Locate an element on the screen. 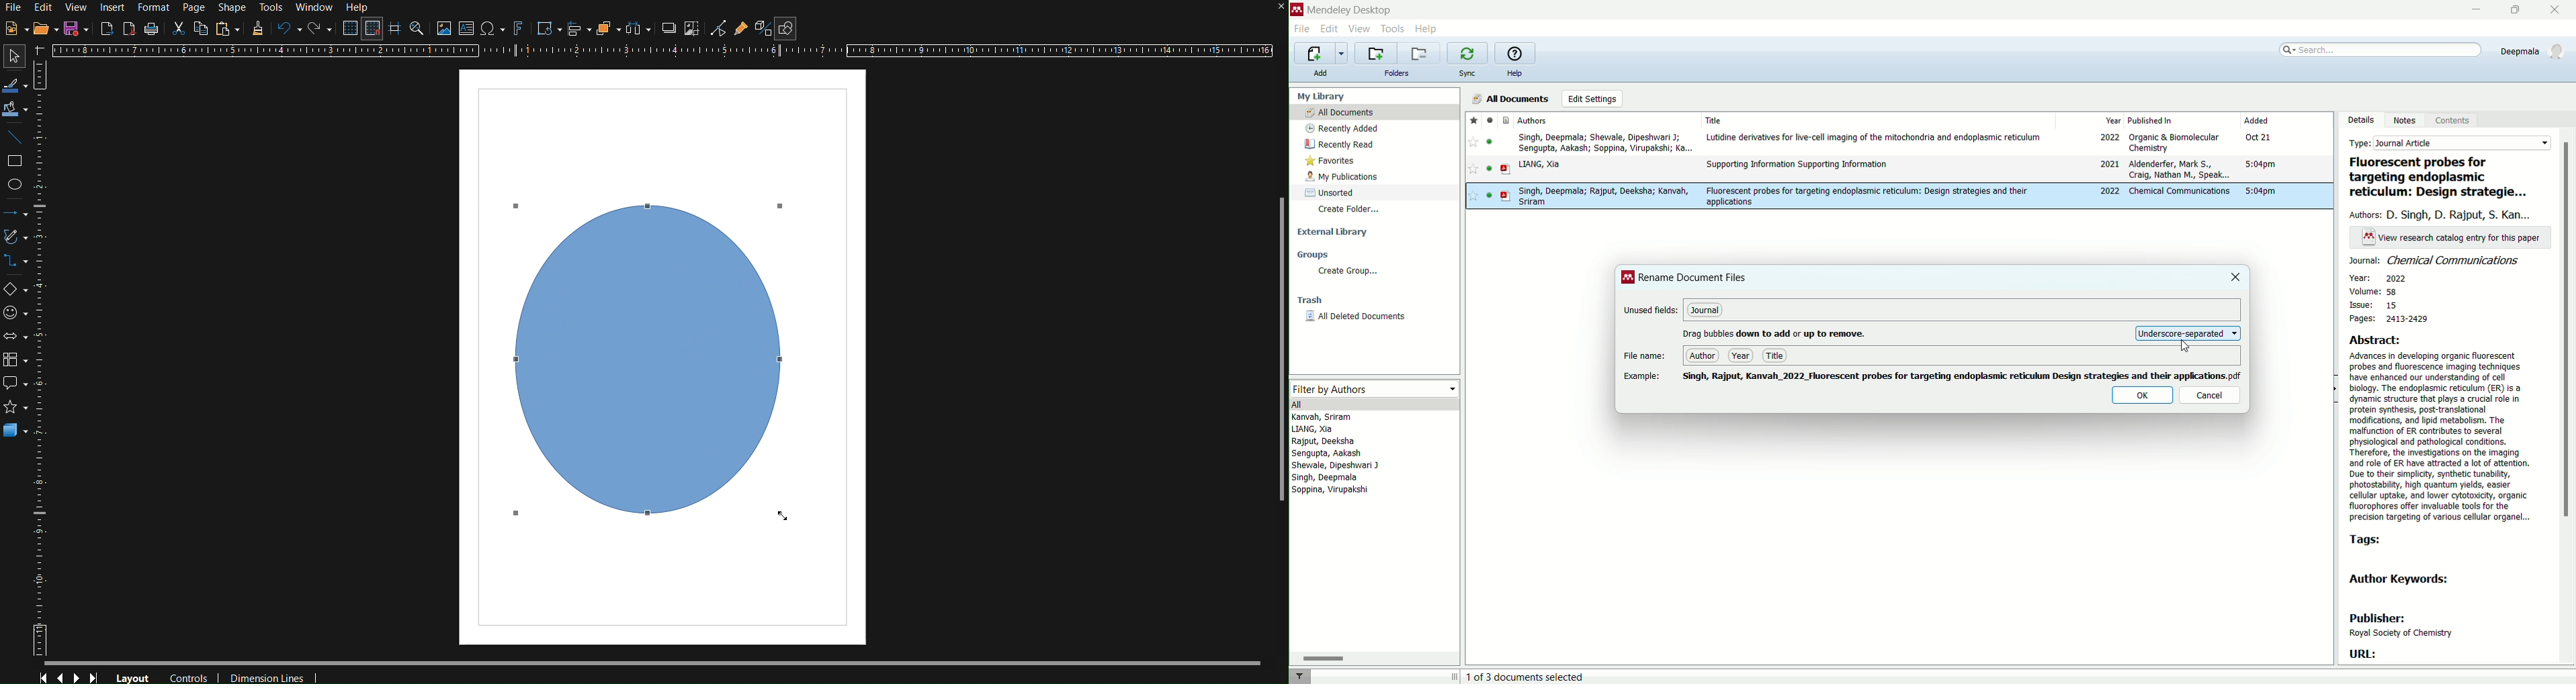 The image size is (2576, 700). all document is located at coordinates (1375, 112).